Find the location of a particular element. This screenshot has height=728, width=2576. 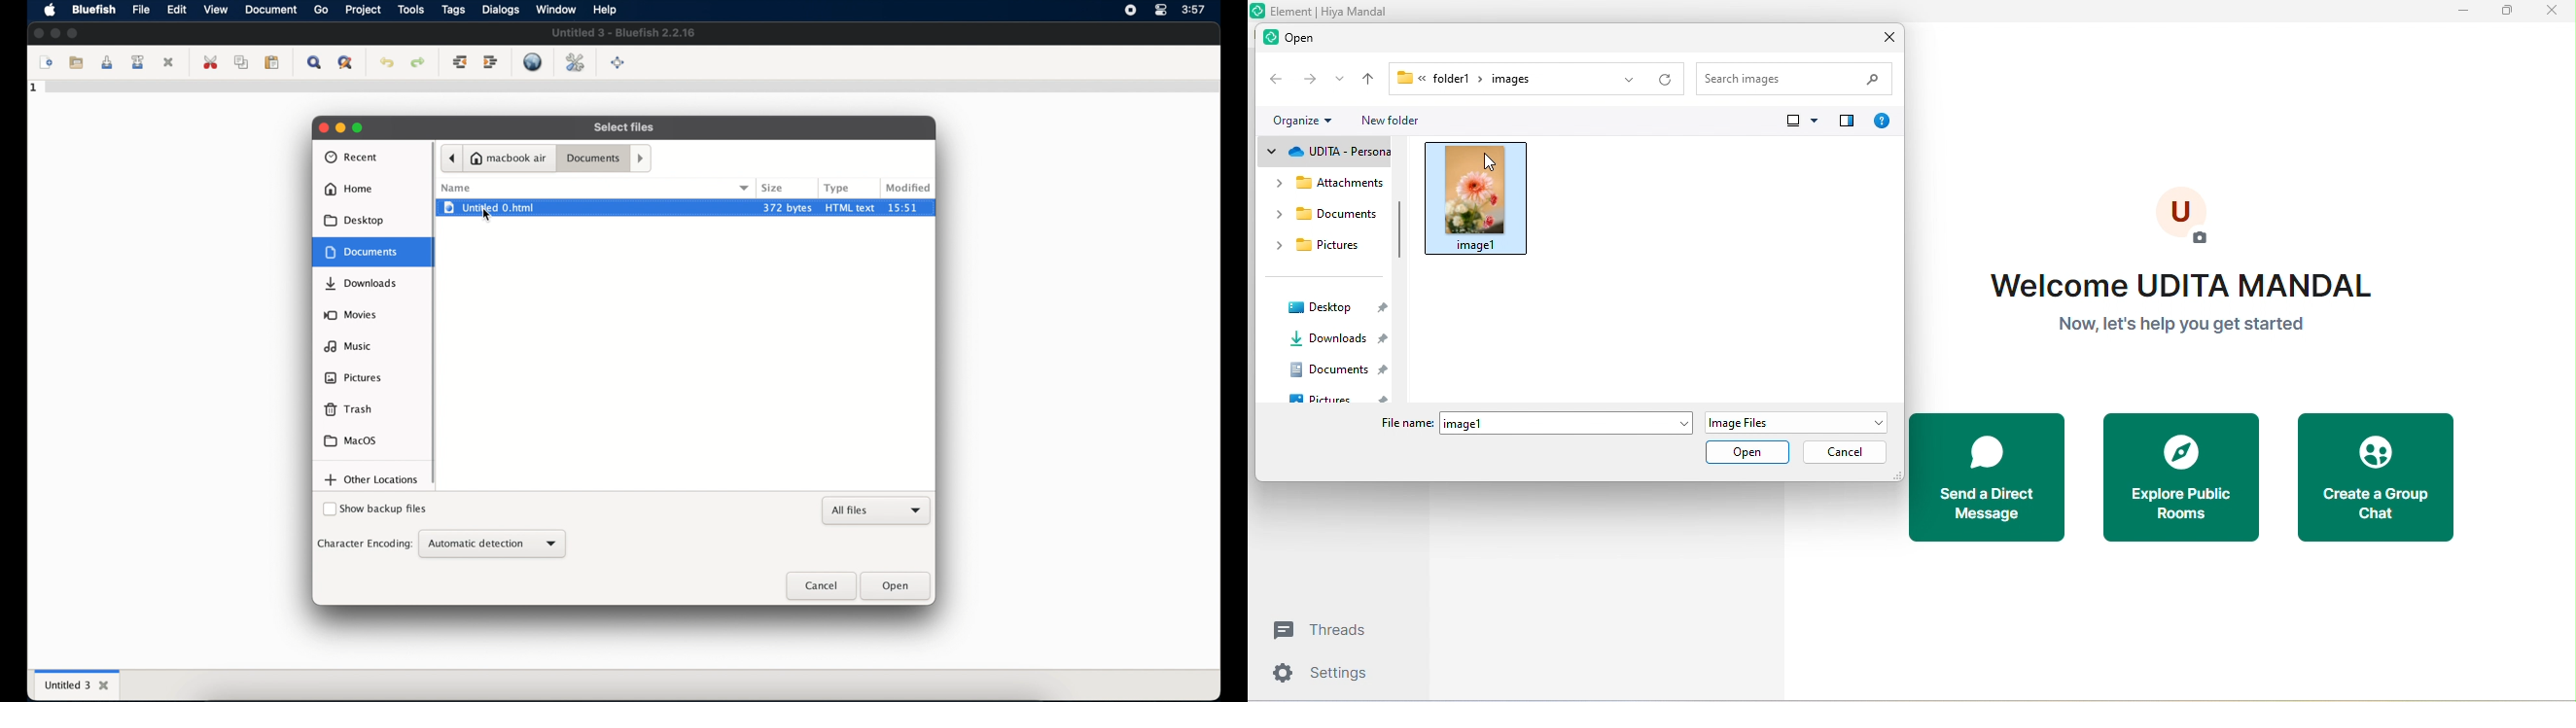

new folder is located at coordinates (1395, 123).